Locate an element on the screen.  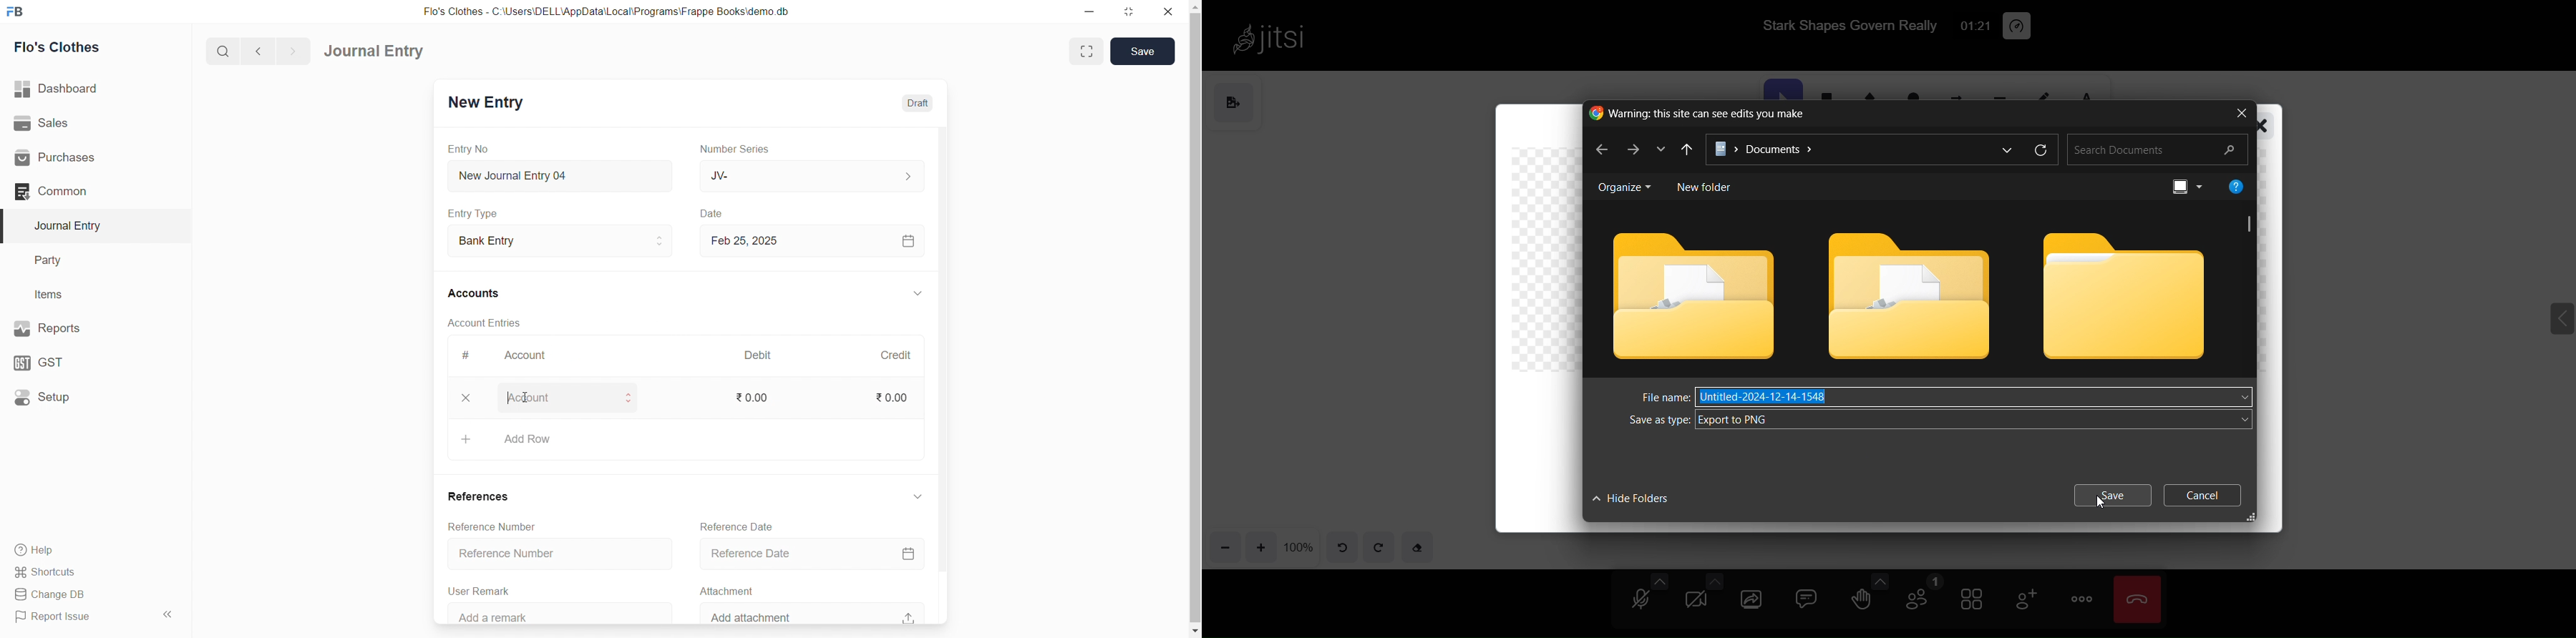
Journal Entry is located at coordinates (378, 51).